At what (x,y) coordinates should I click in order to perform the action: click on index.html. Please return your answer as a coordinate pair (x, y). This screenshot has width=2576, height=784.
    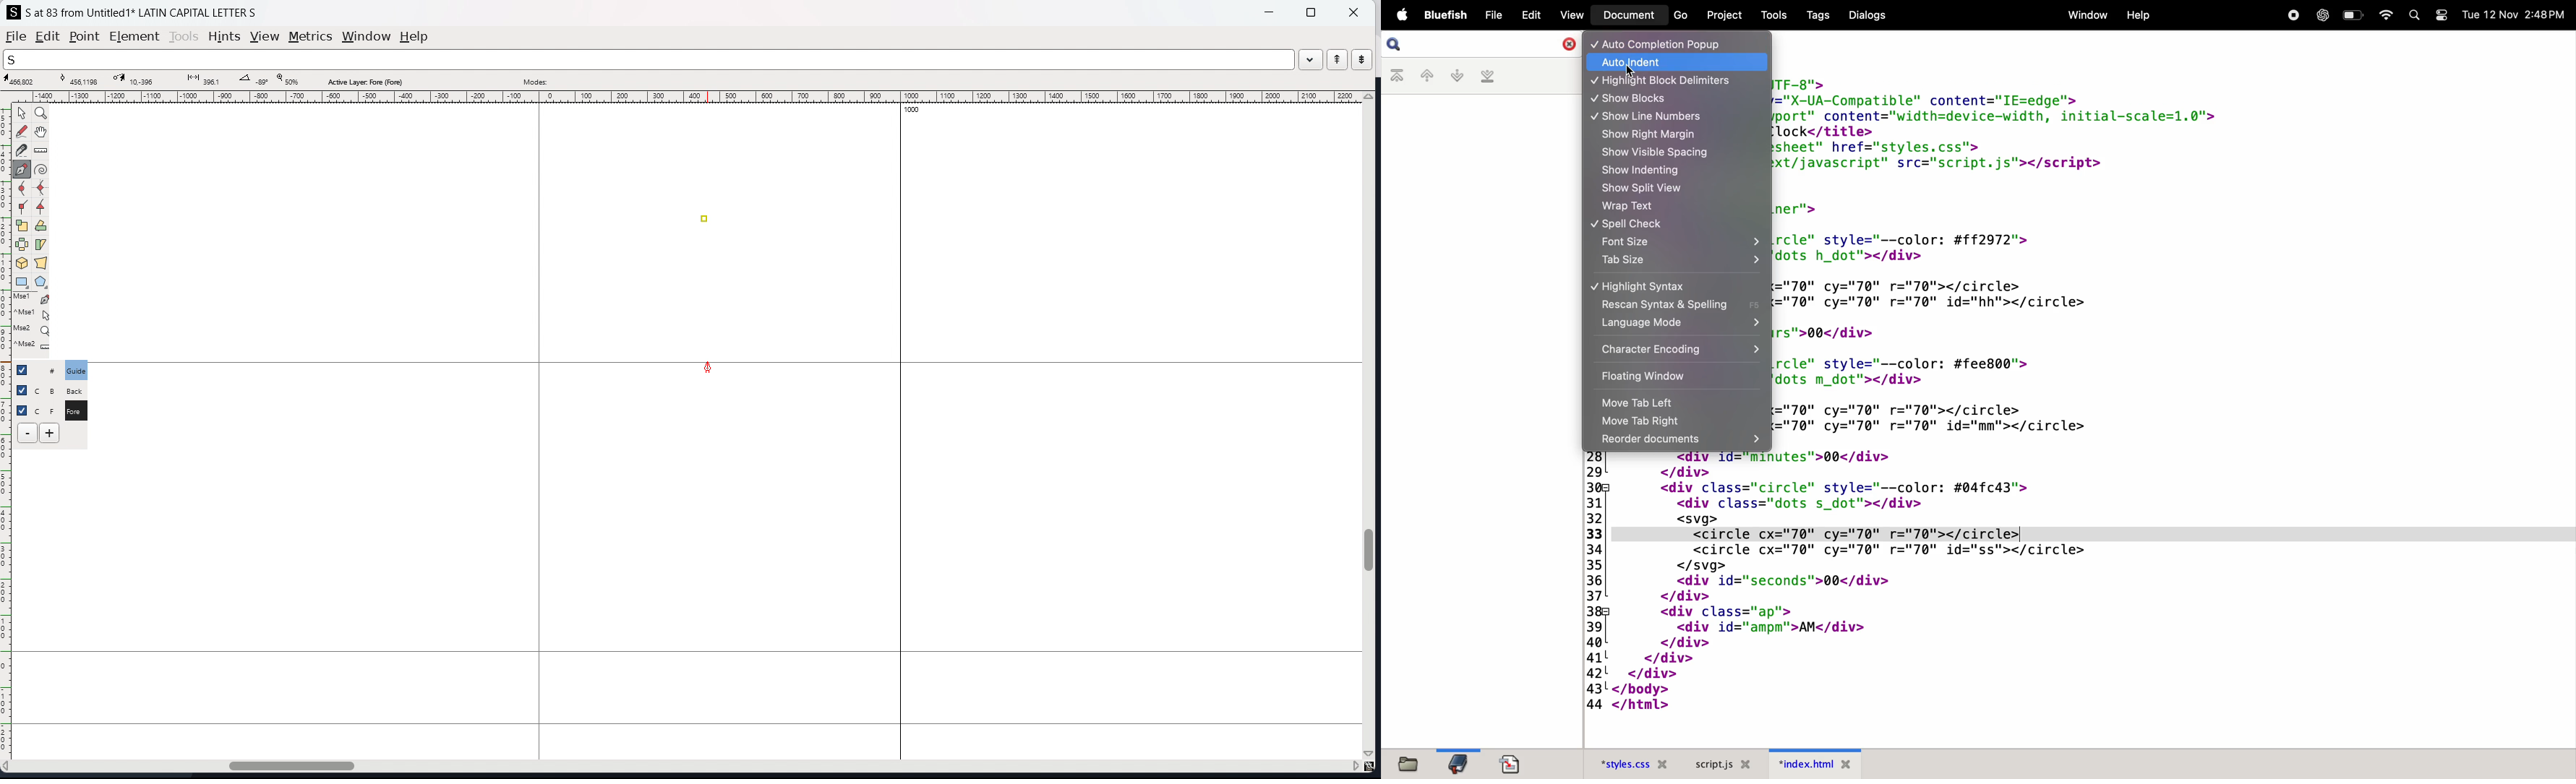
    Looking at the image, I should click on (1822, 764).